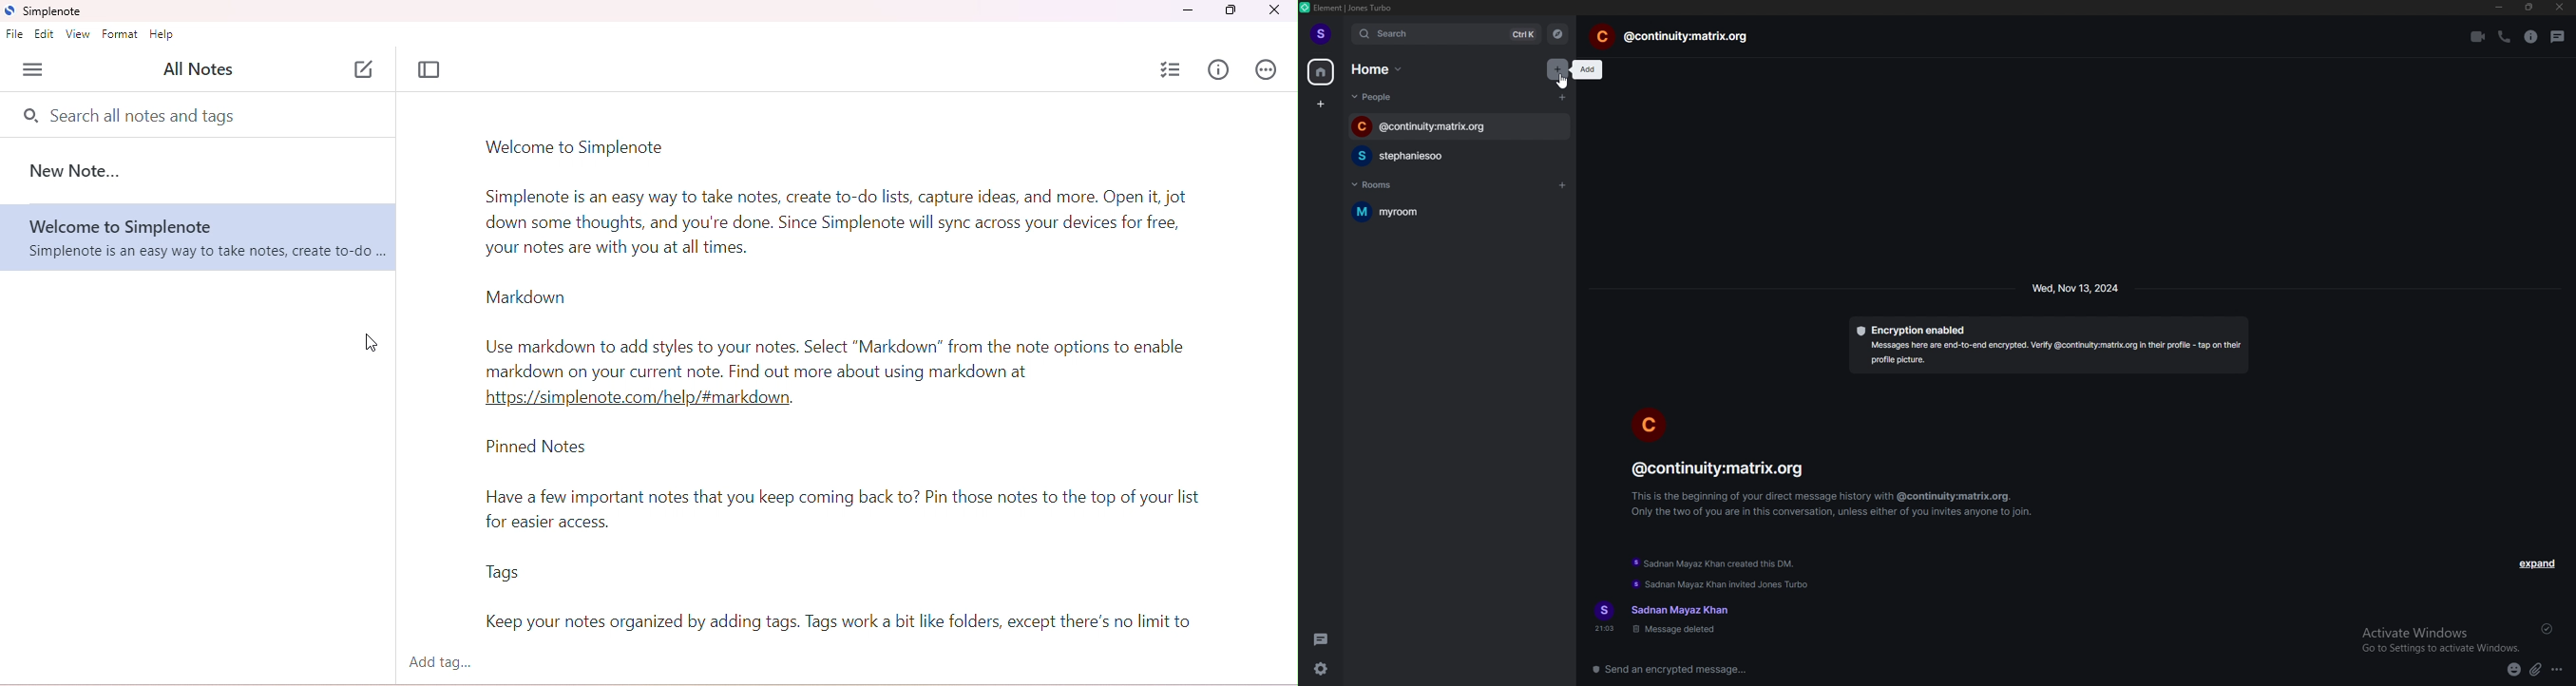 The image size is (2576, 700). Describe the element at coordinates (429, 69) in the screenshot. I see `toggle focus mode` at that location.